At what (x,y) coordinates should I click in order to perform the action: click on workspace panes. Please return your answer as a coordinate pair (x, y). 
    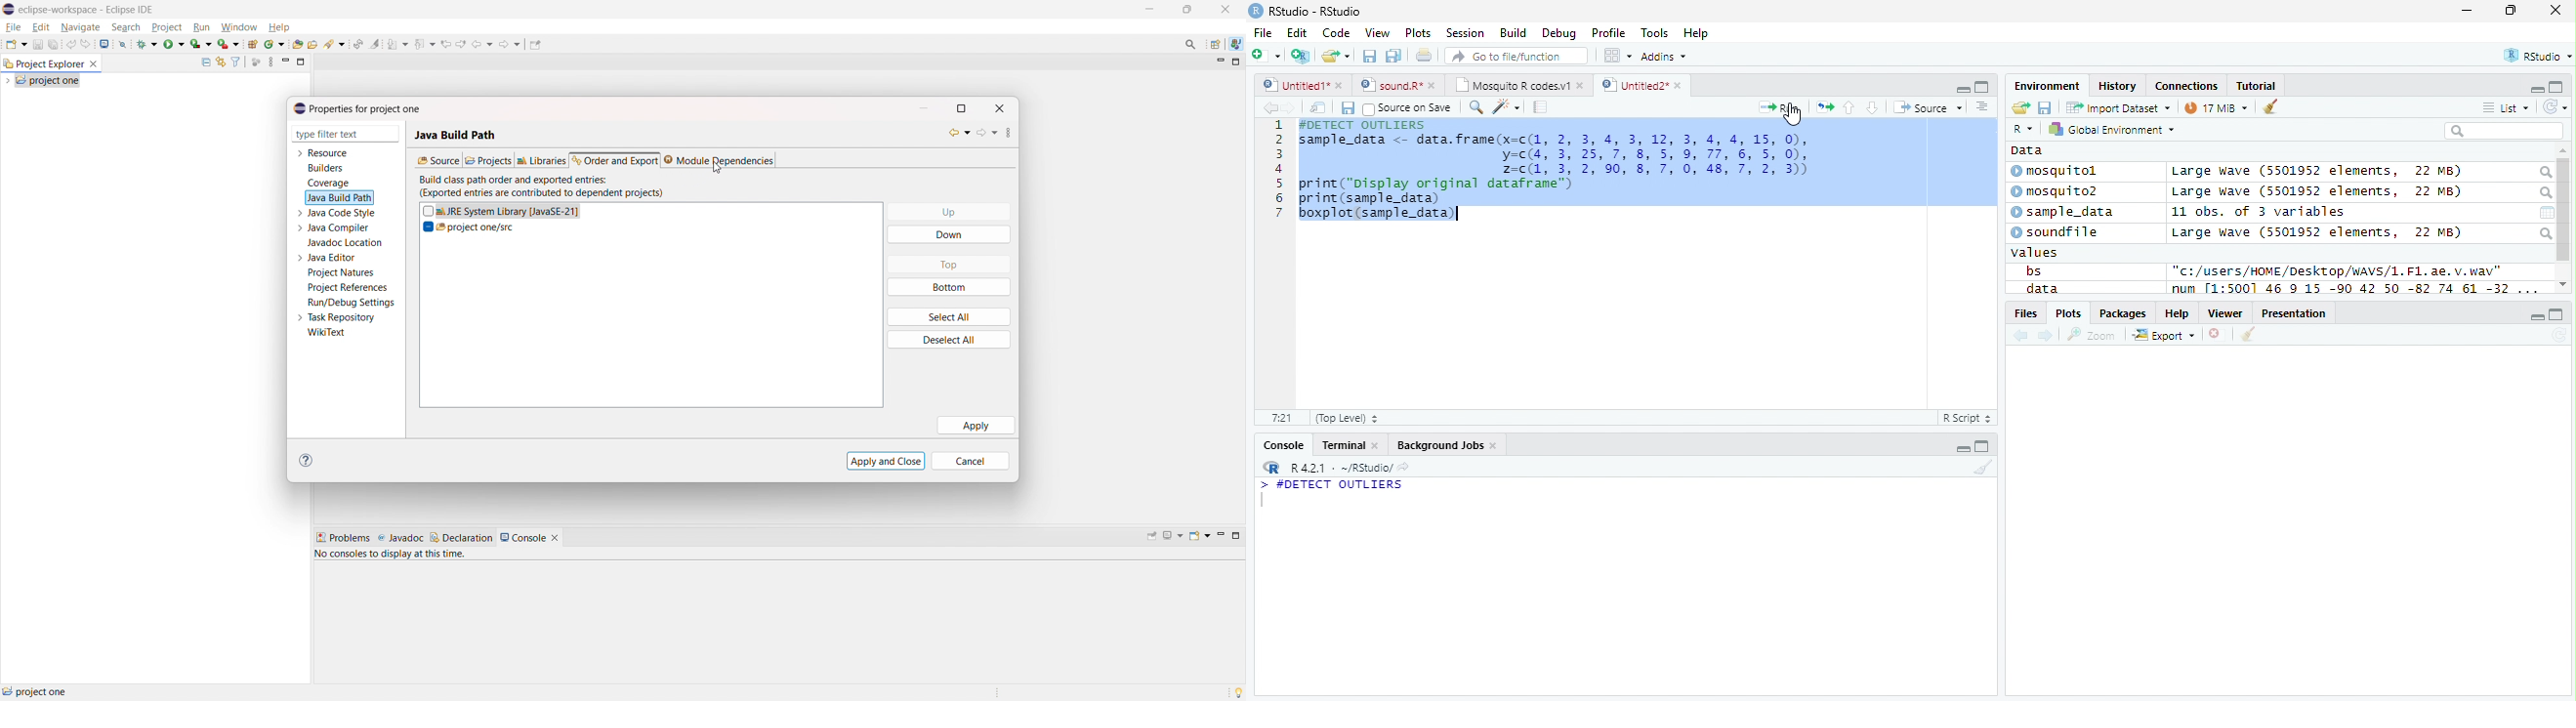
    Looking at the image, I should click on (1619, 56).